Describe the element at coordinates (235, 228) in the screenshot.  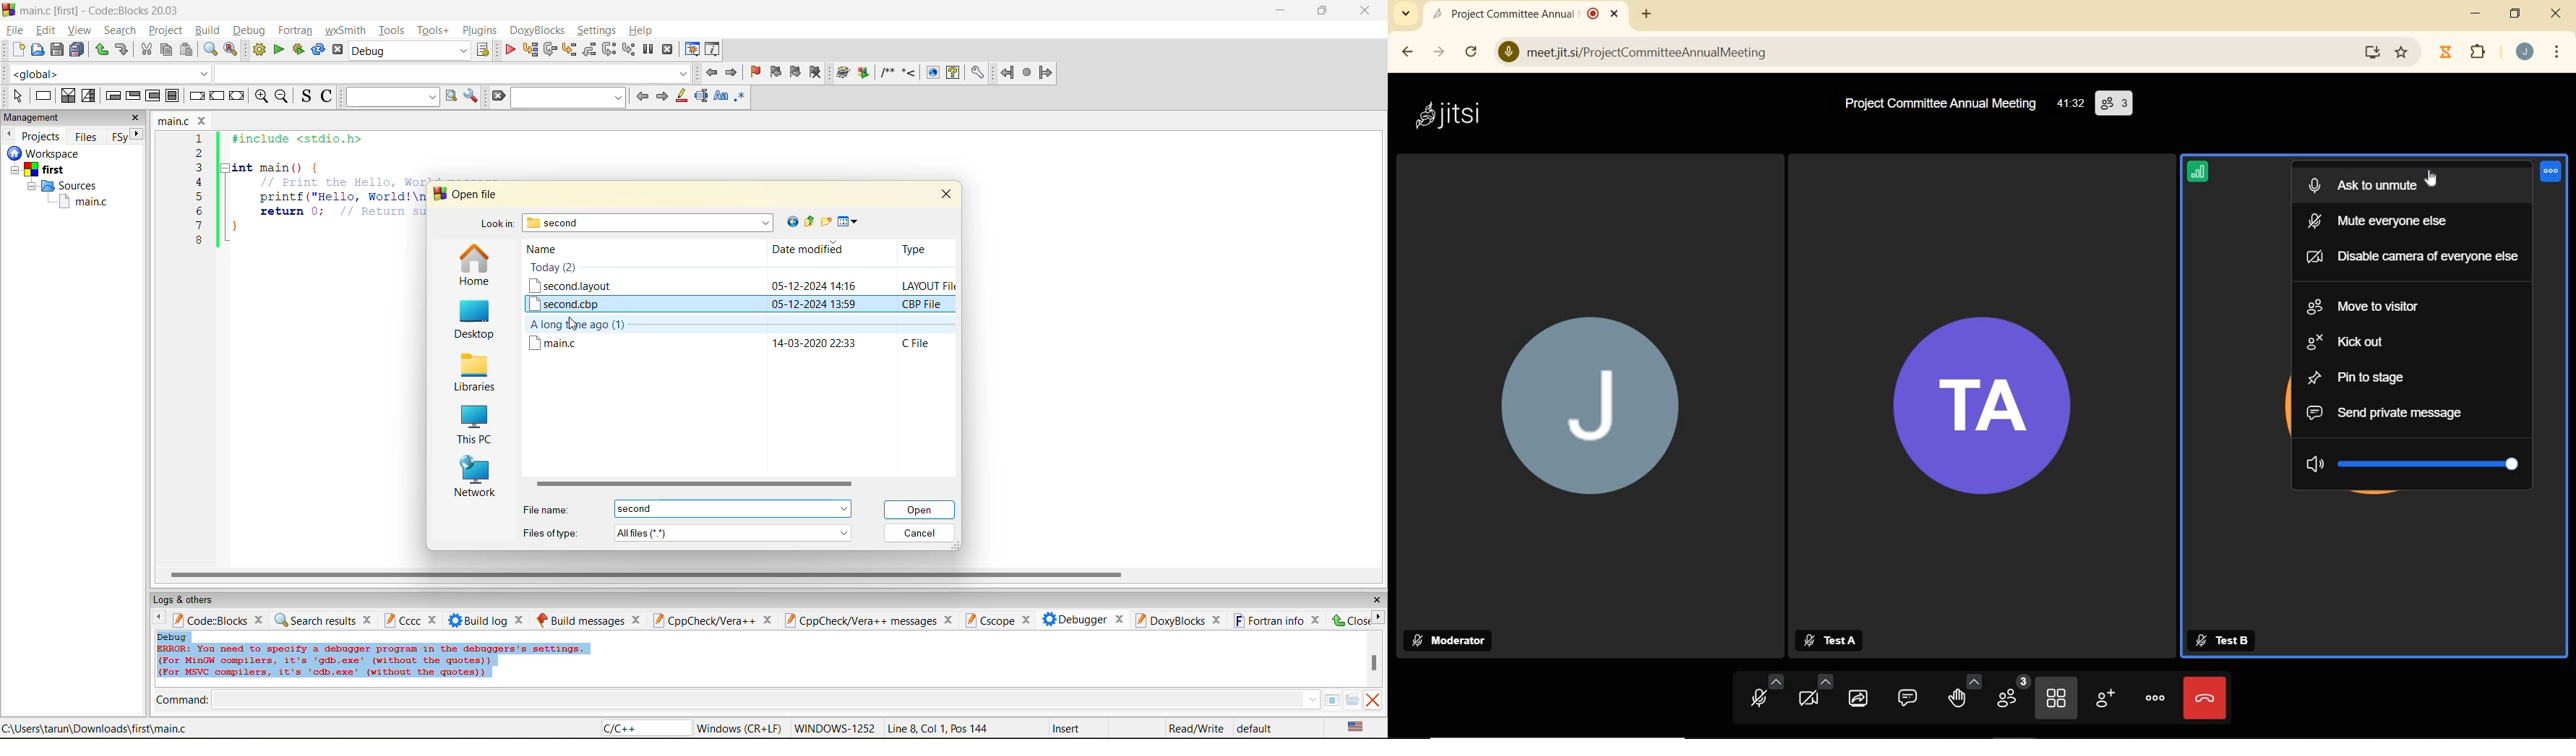
I see `}` at that location.